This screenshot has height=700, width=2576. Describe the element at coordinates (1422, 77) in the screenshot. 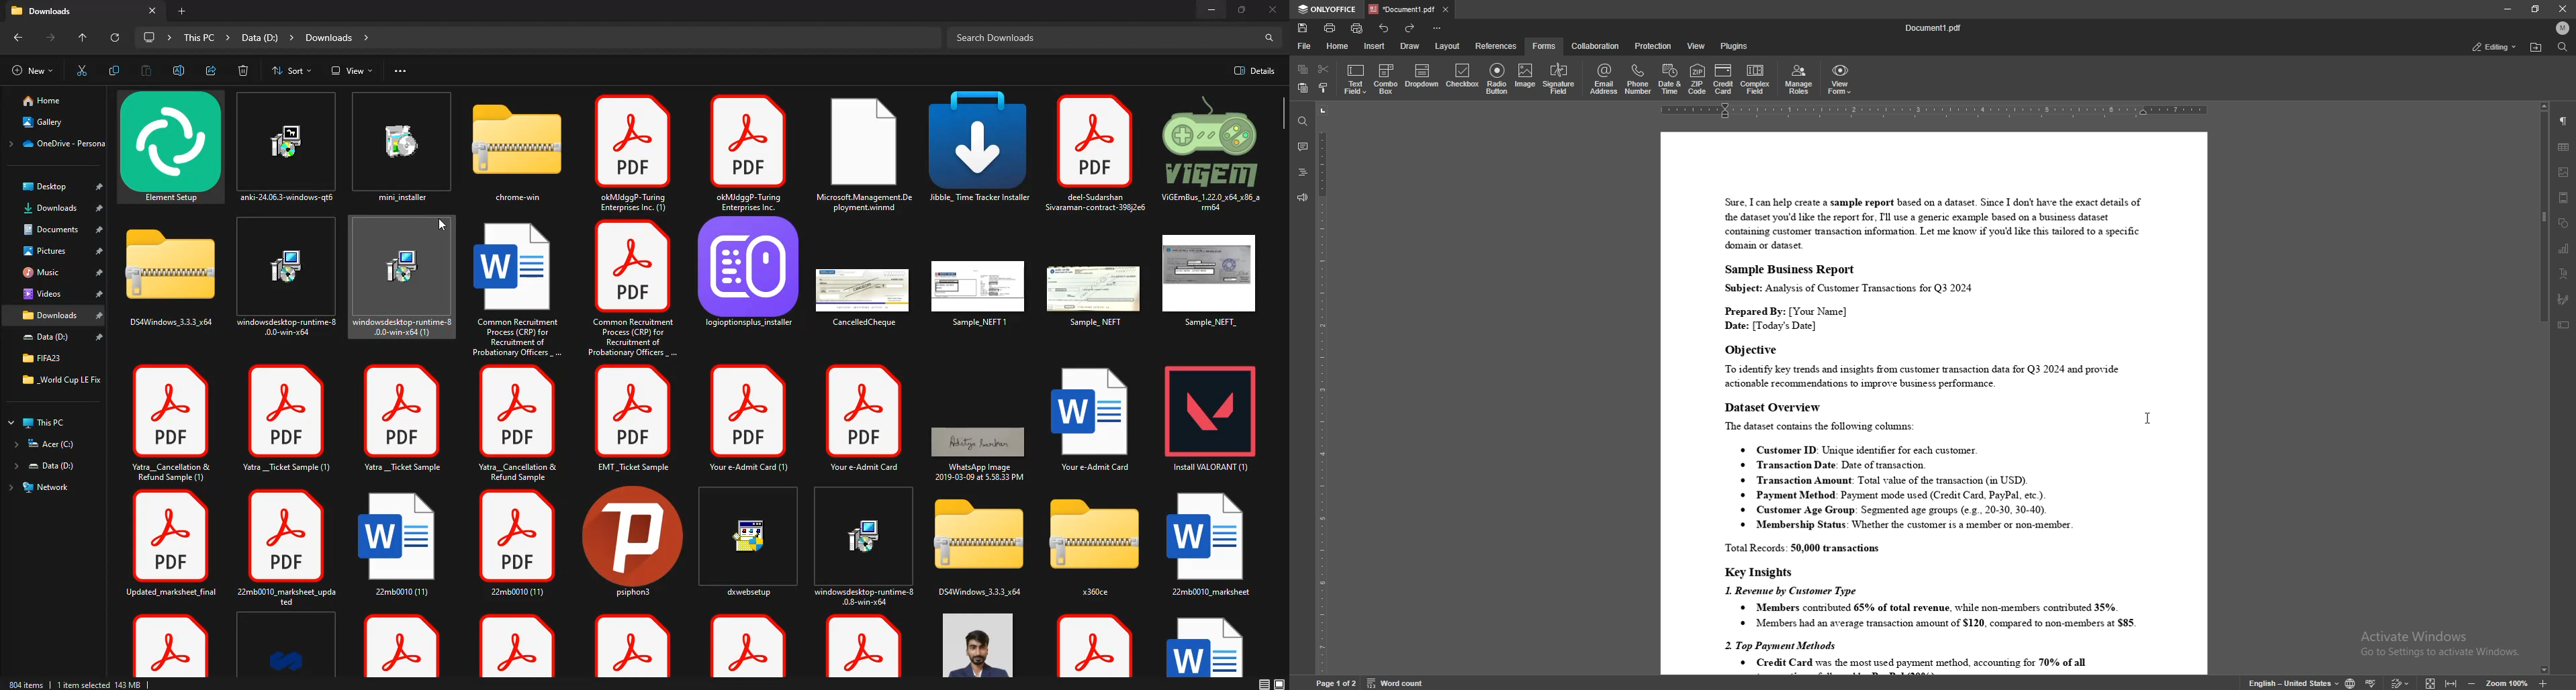

I see `dropdown` at that location.